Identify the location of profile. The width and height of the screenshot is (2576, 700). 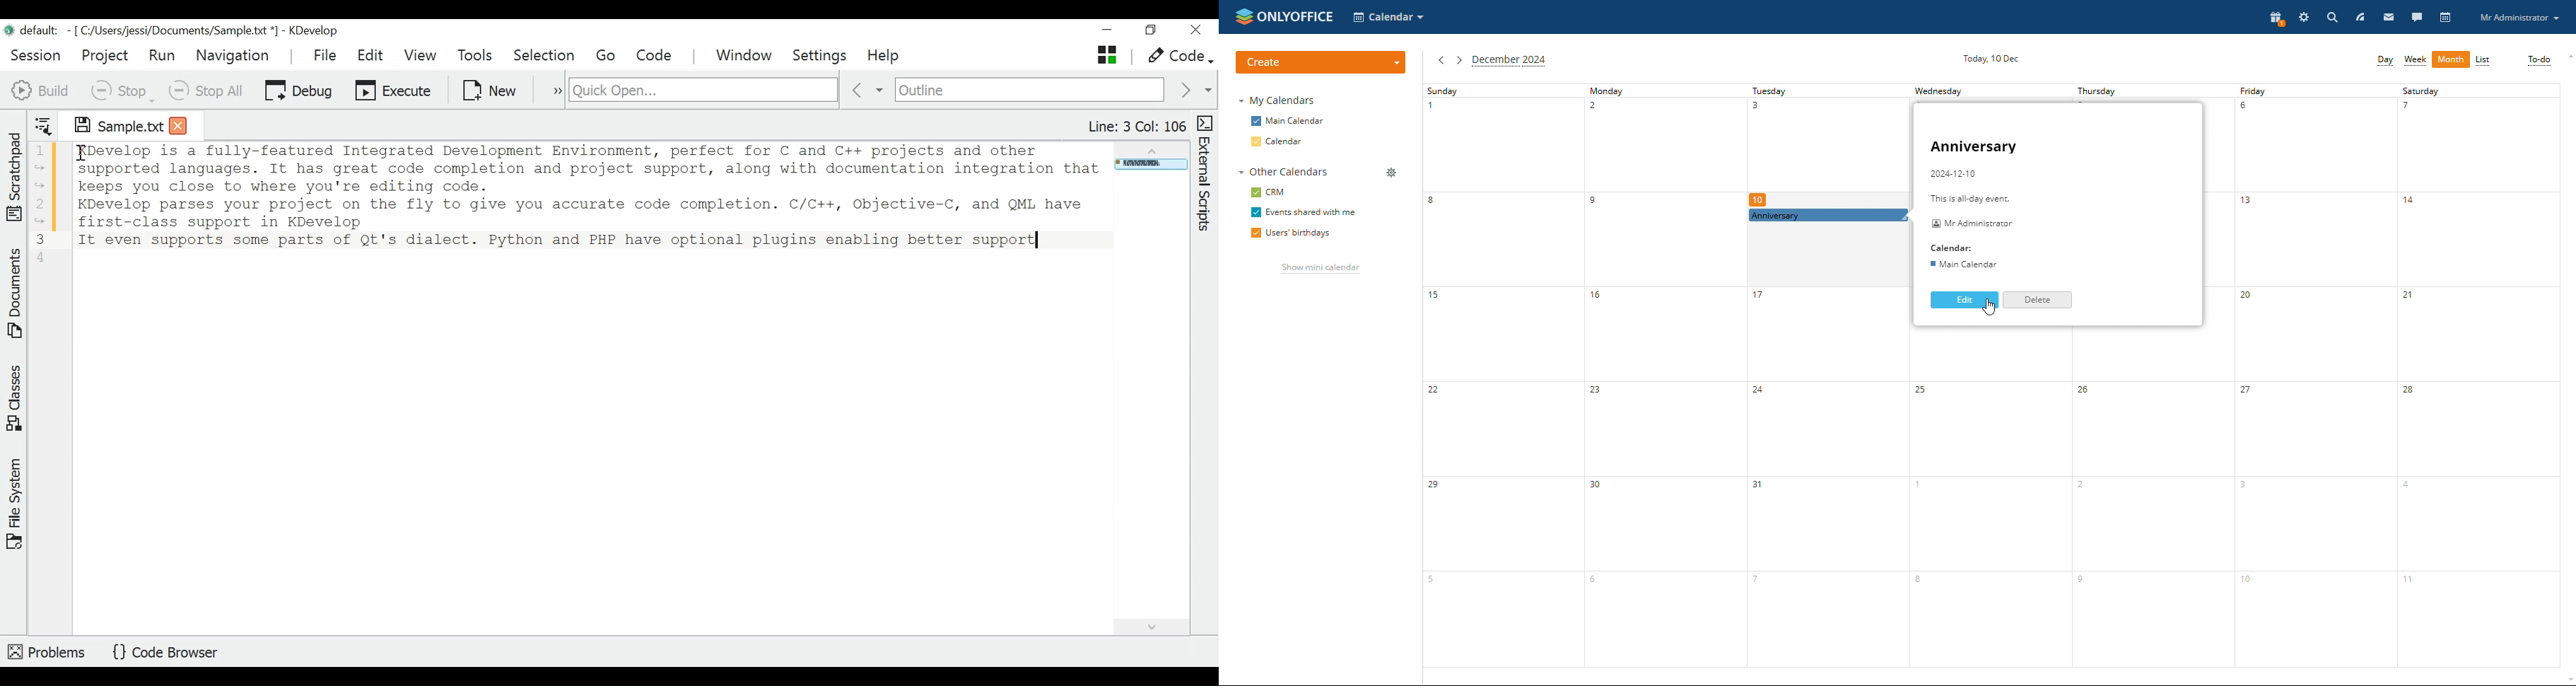
(2519, 17).